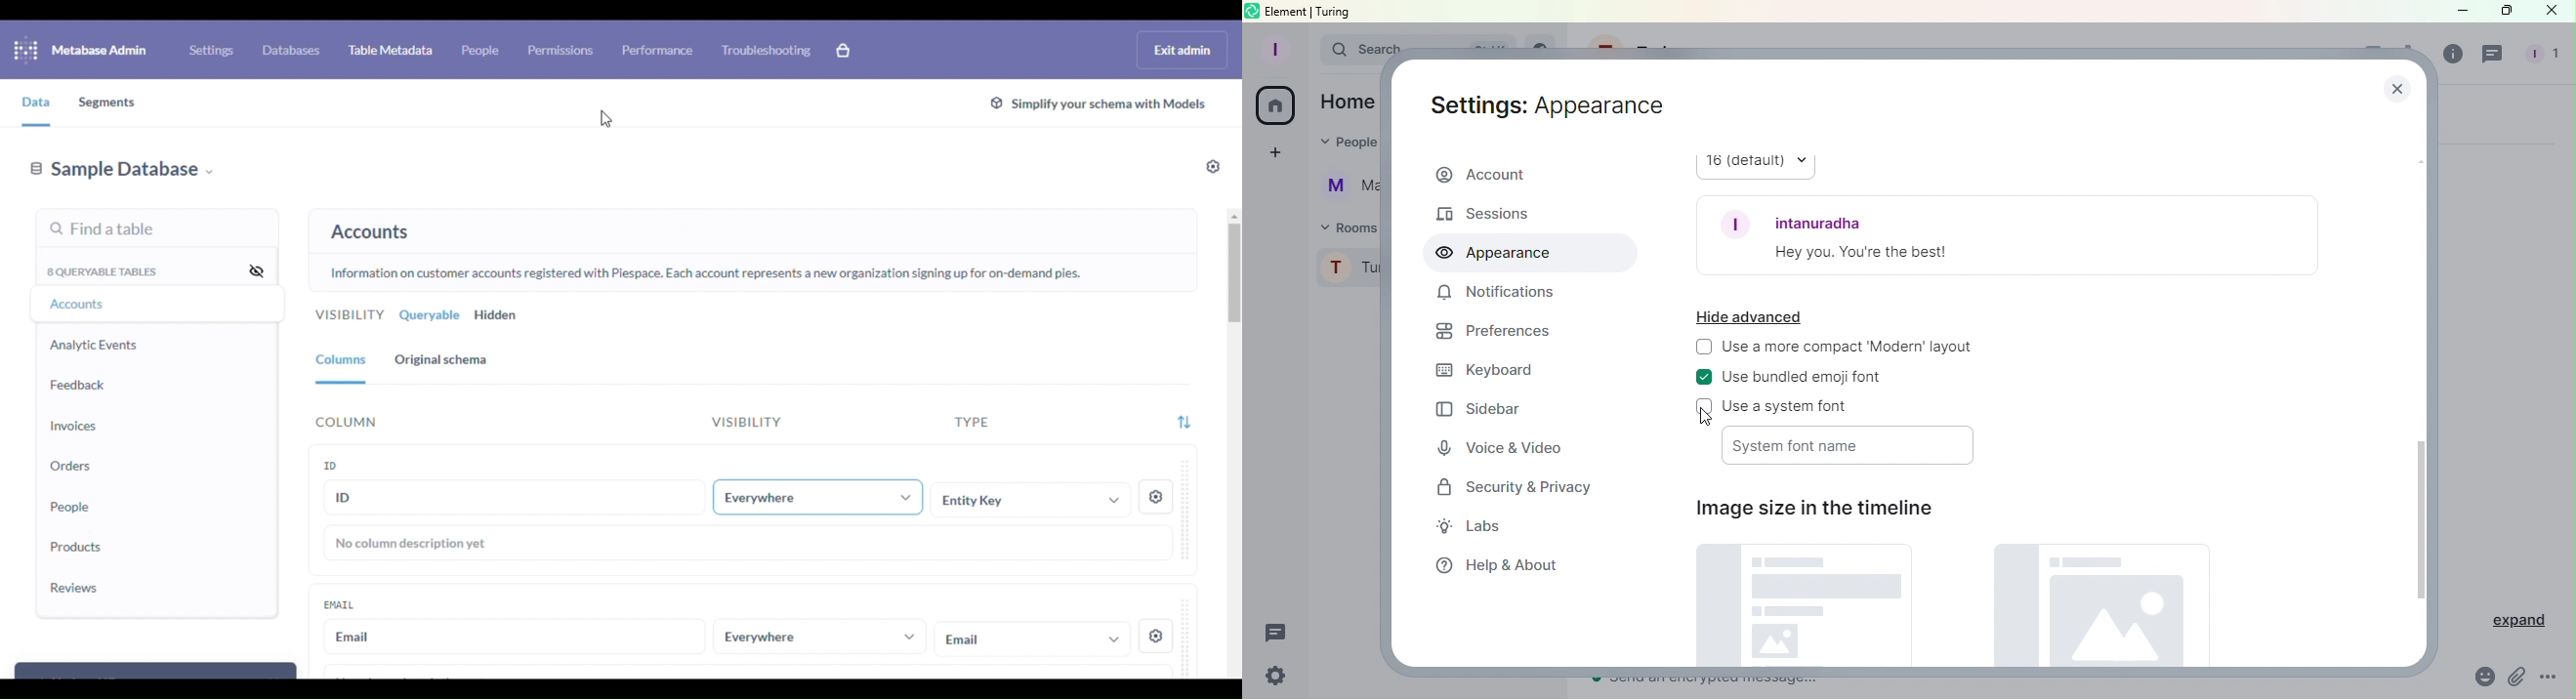 Image resolution: width=2576 pixels, height=700 pixels. Describe the element at coordinates (442, 360) in the screenshot. I see `original schema` at that location.